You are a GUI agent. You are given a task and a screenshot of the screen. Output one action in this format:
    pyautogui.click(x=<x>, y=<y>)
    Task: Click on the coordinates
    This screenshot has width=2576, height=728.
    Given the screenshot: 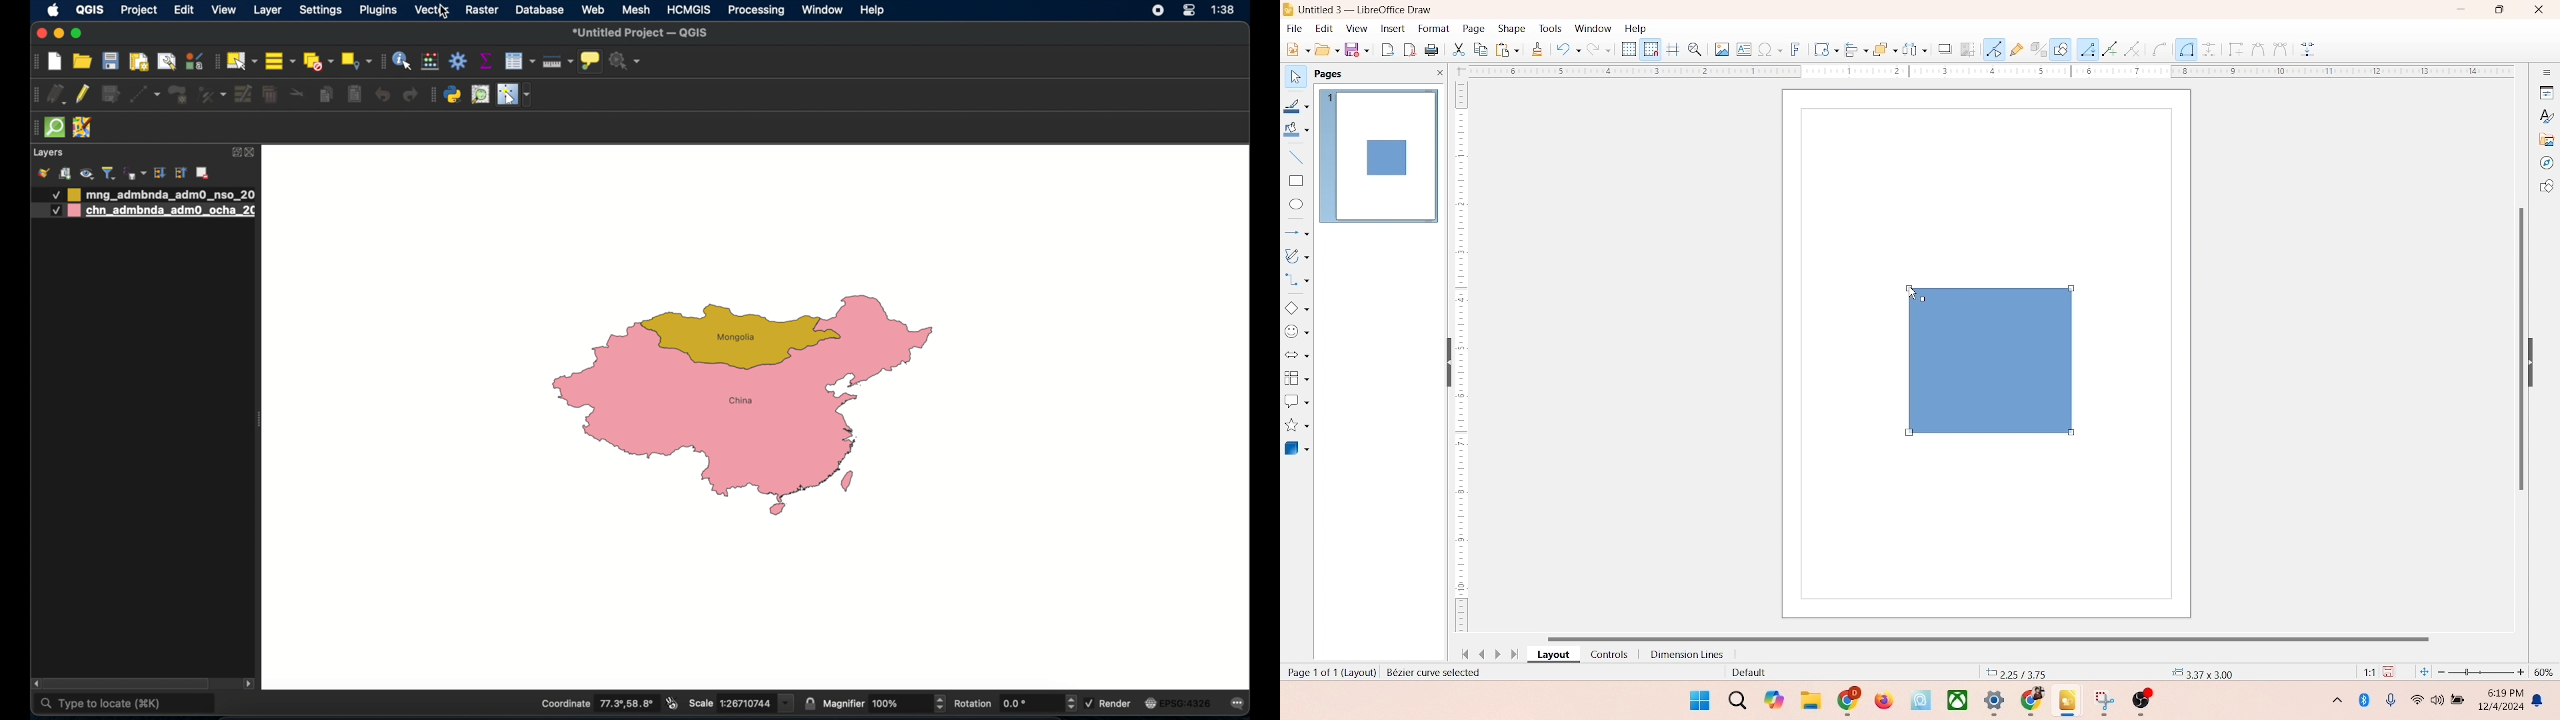 What is the action you would take?
    pyautogui.click(x=2017, y=671)
    